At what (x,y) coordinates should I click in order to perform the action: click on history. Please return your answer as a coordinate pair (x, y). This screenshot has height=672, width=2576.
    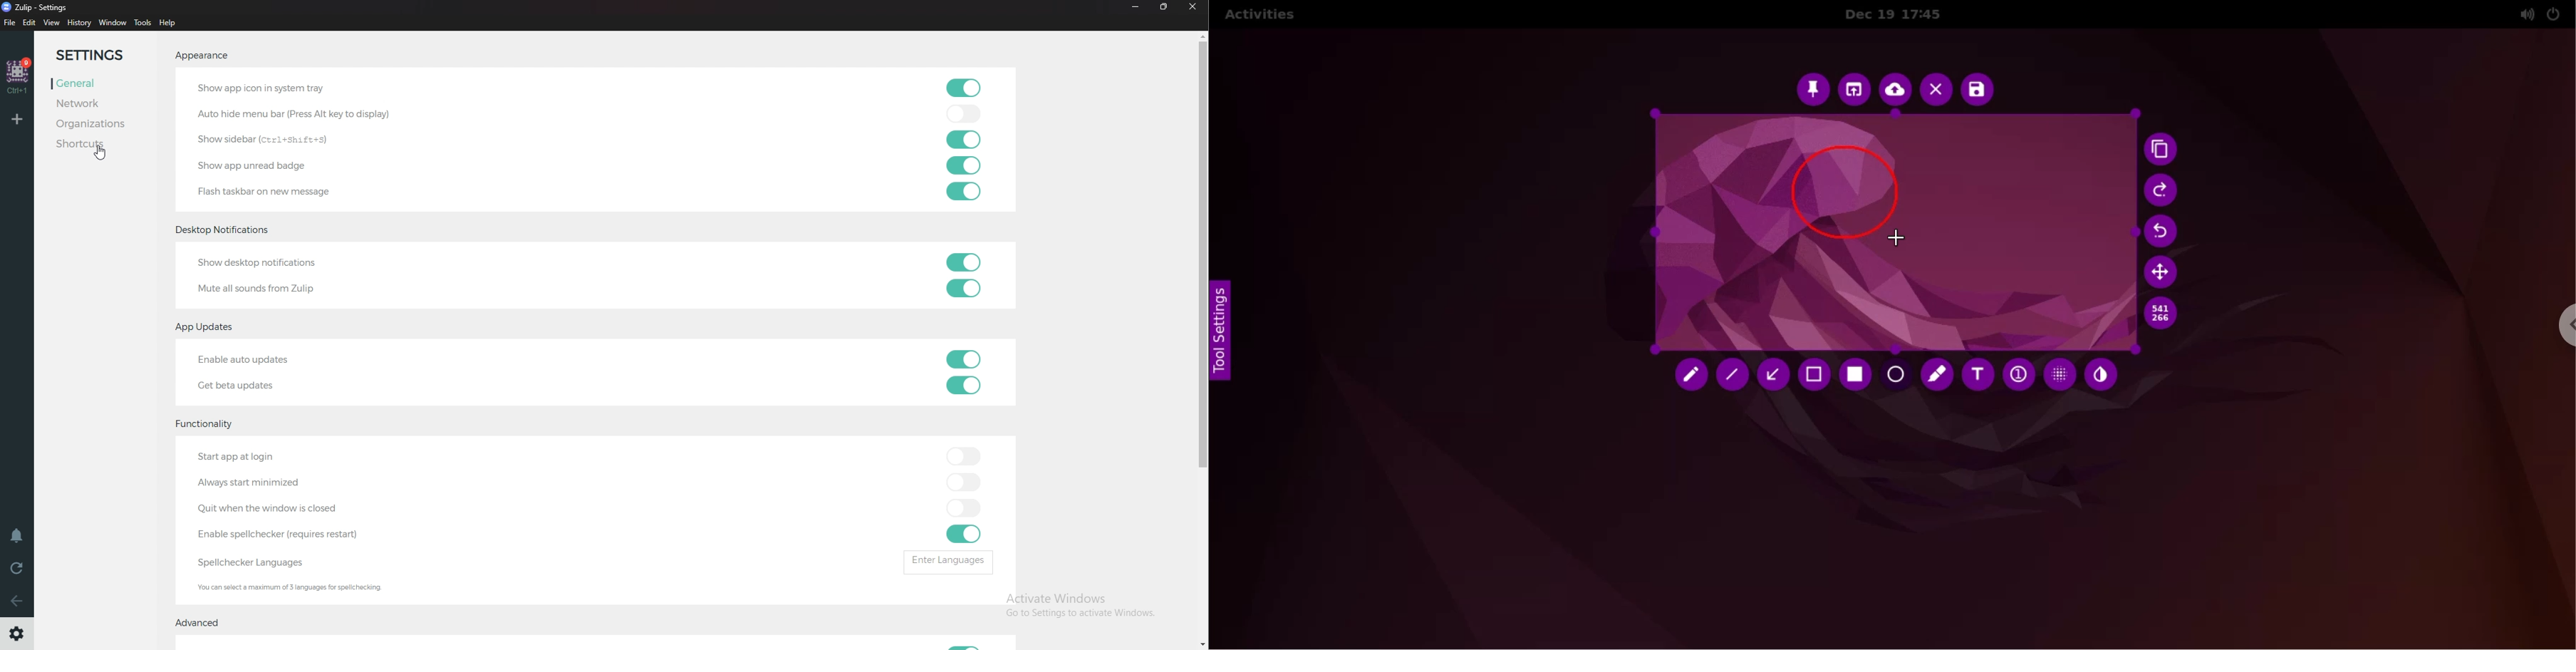
    Looking at the image, I should click on (79, 23).